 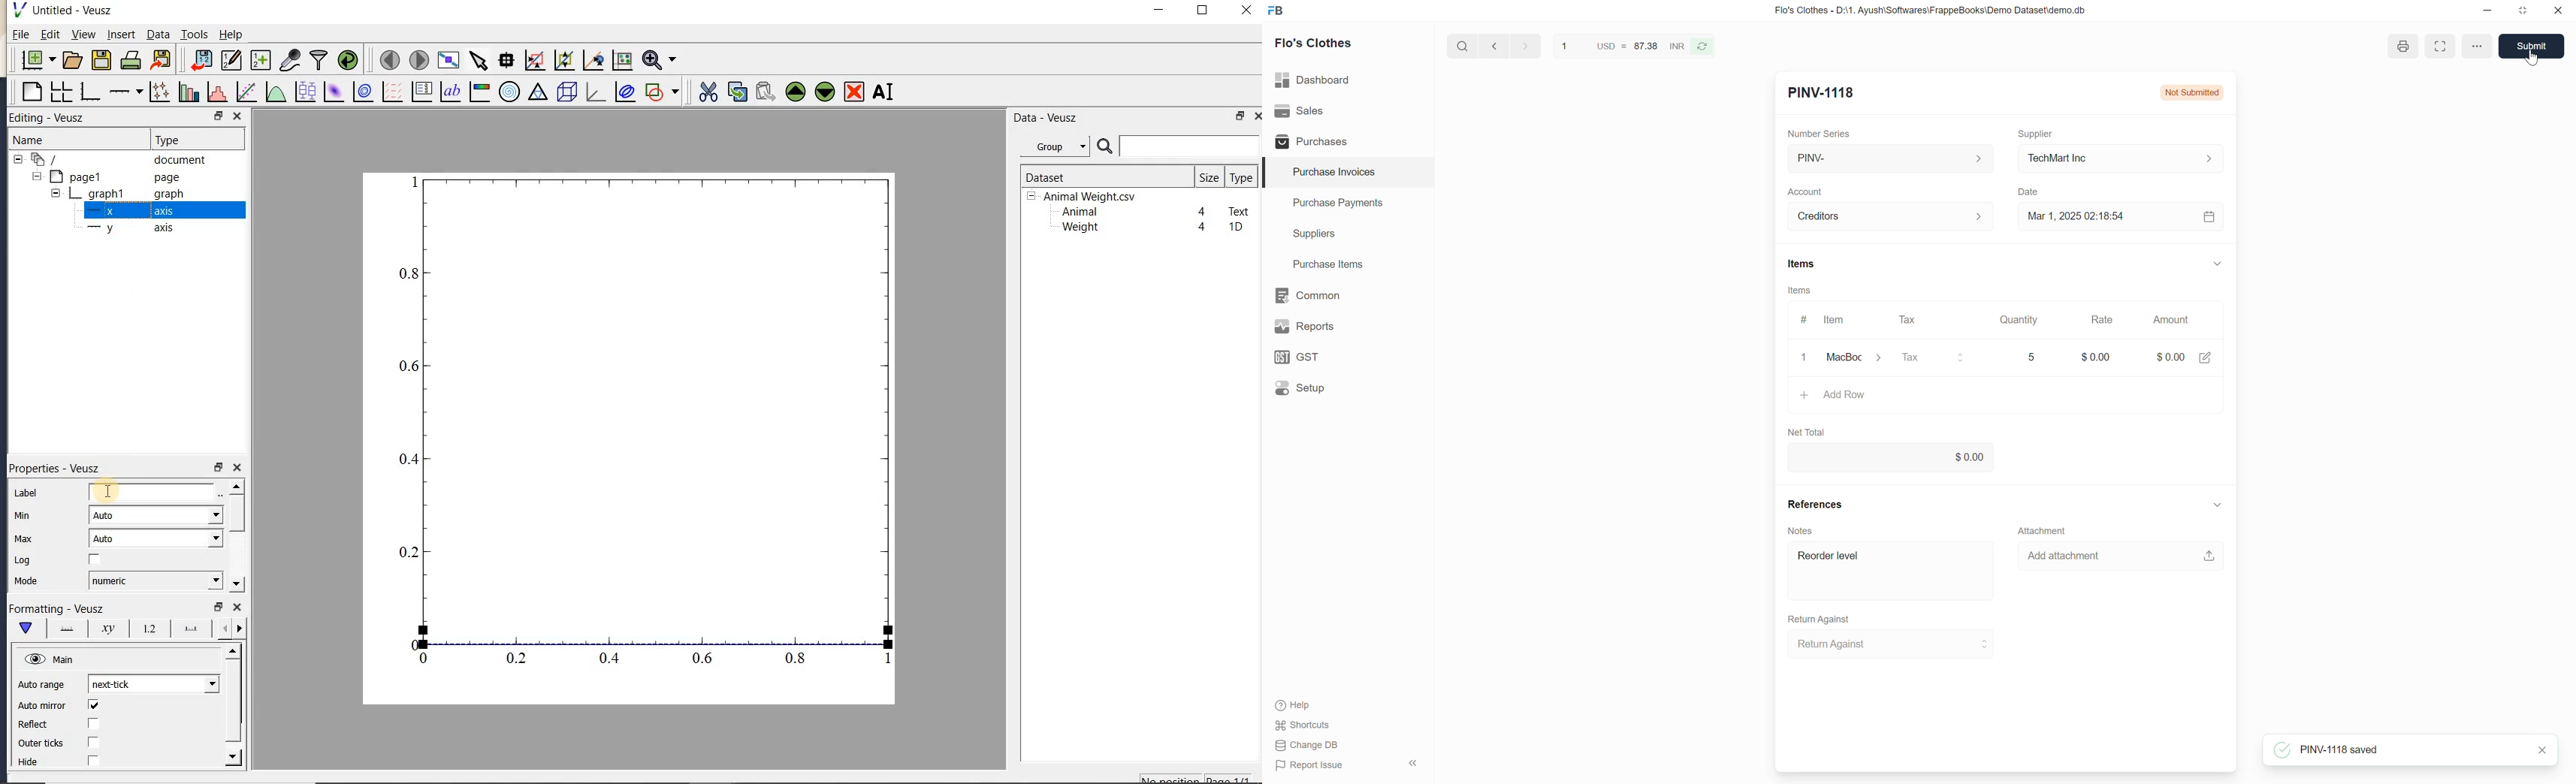 What do you see at coordinates (2096, 352) in the screenshot?
I see `$0.00` at bounding box center [2096, 352].